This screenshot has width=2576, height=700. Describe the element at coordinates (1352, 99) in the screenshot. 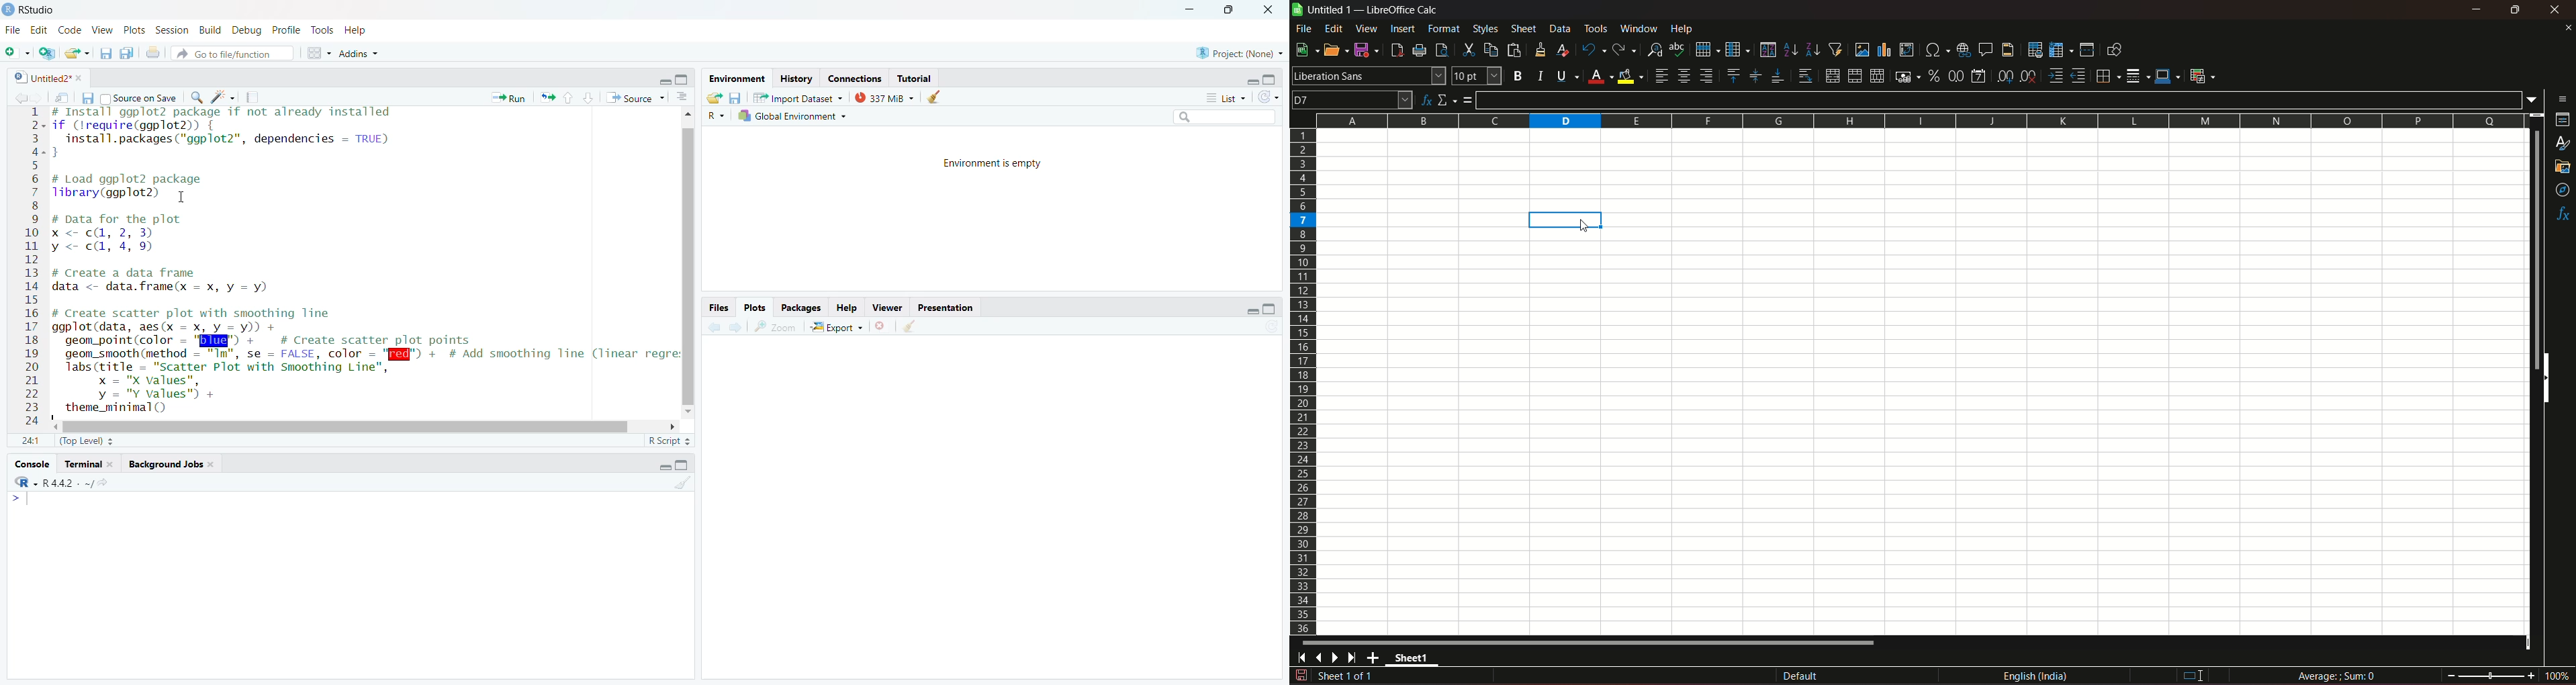

I see `name box` at that location.